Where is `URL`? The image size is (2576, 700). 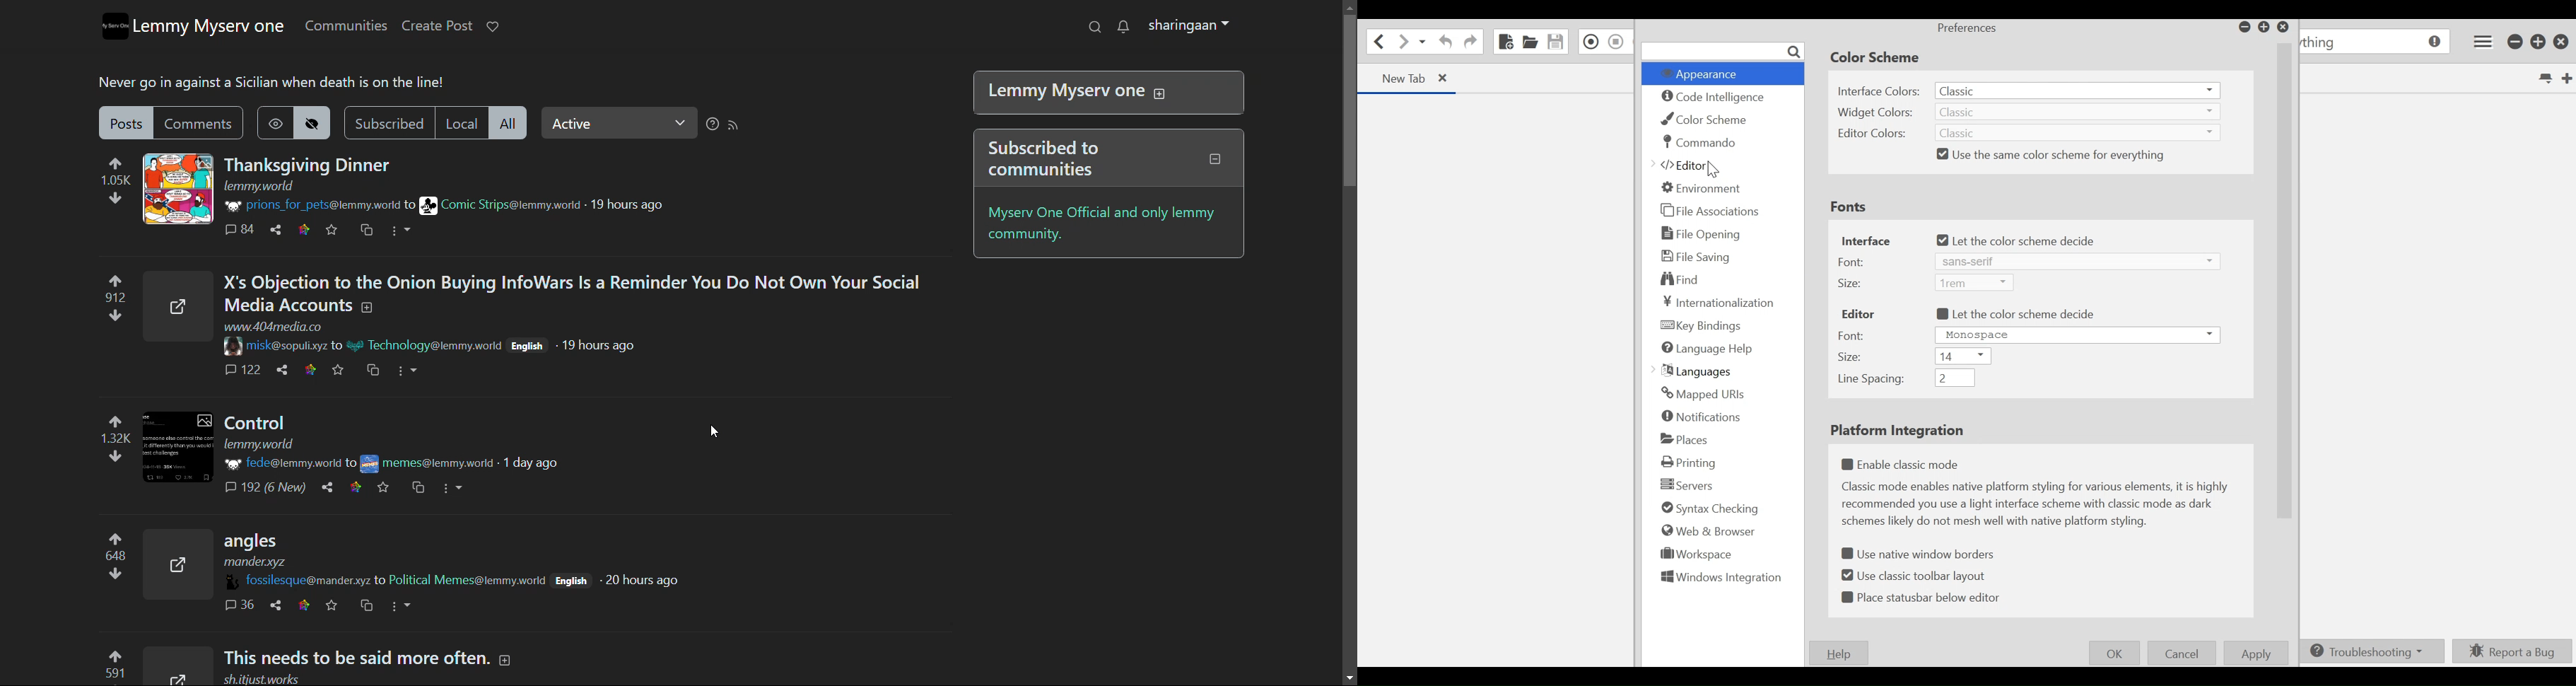
URL is located at coordinates (279, 327).